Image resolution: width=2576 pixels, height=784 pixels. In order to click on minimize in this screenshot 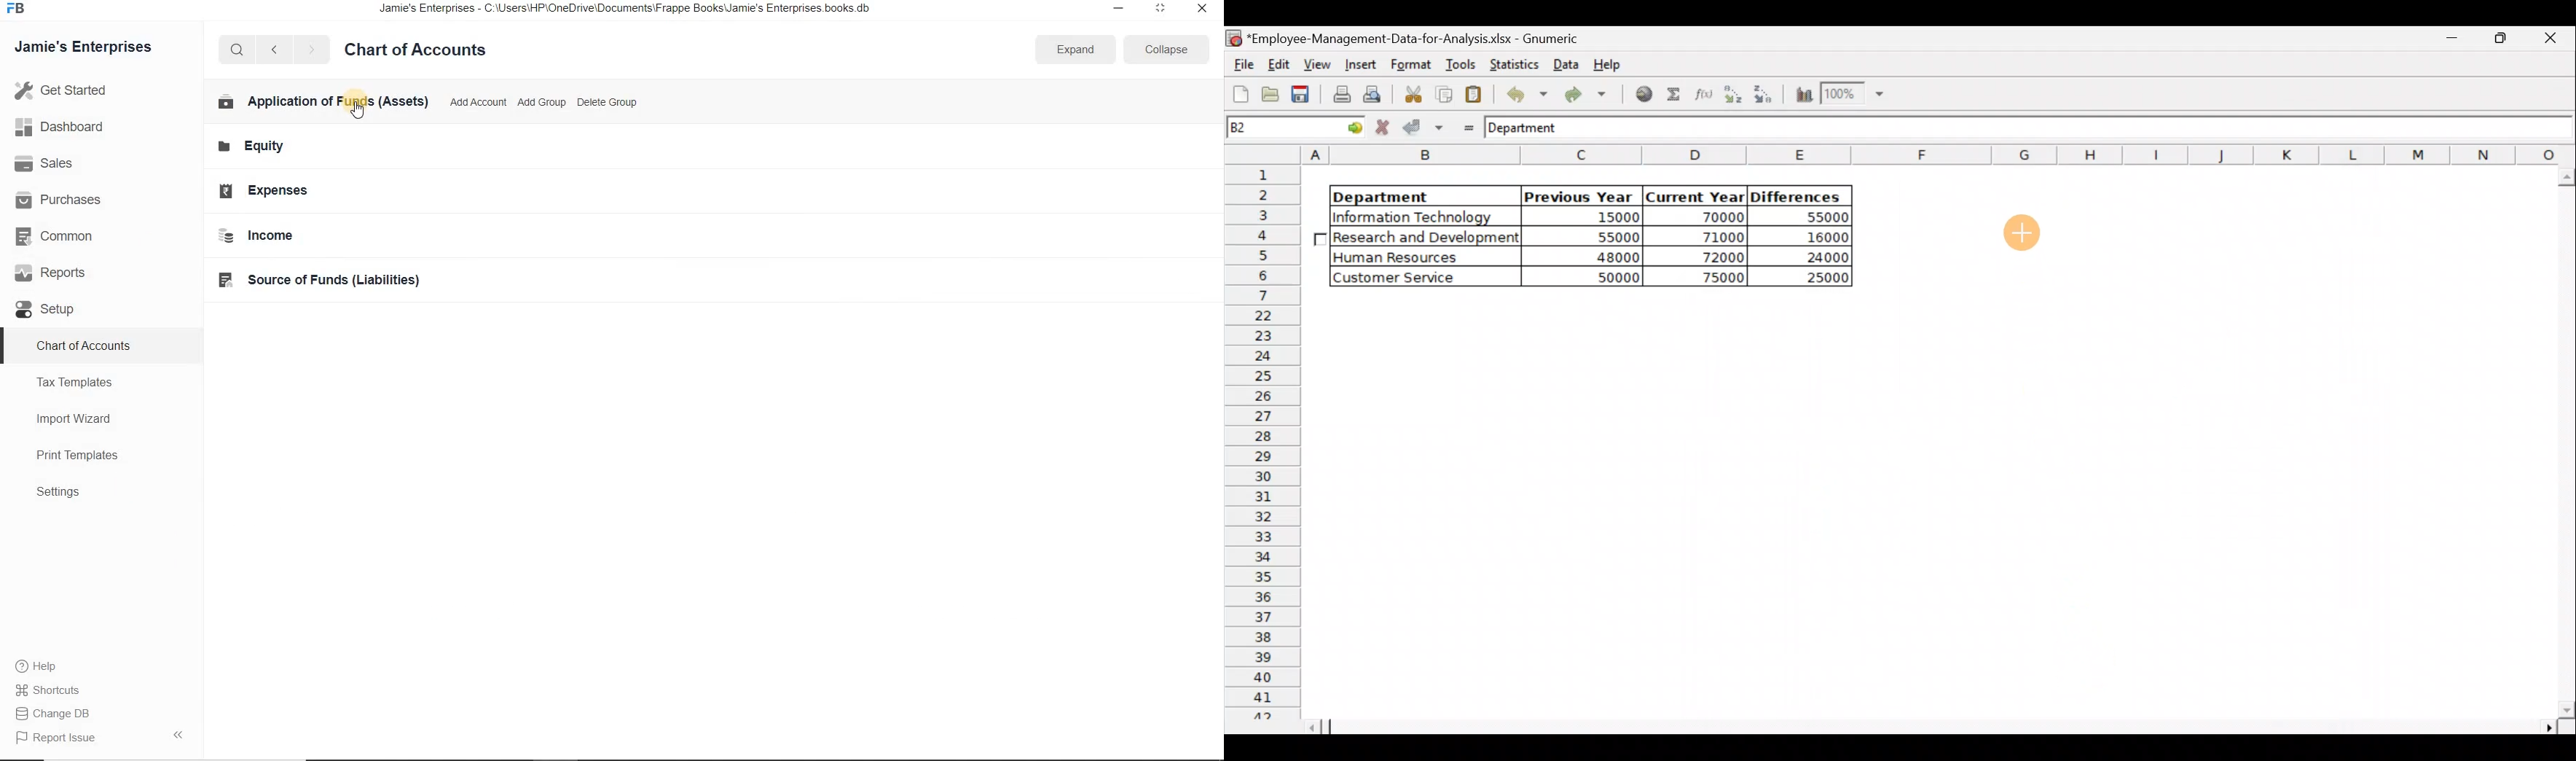, I will do `click(1115, 9)`.